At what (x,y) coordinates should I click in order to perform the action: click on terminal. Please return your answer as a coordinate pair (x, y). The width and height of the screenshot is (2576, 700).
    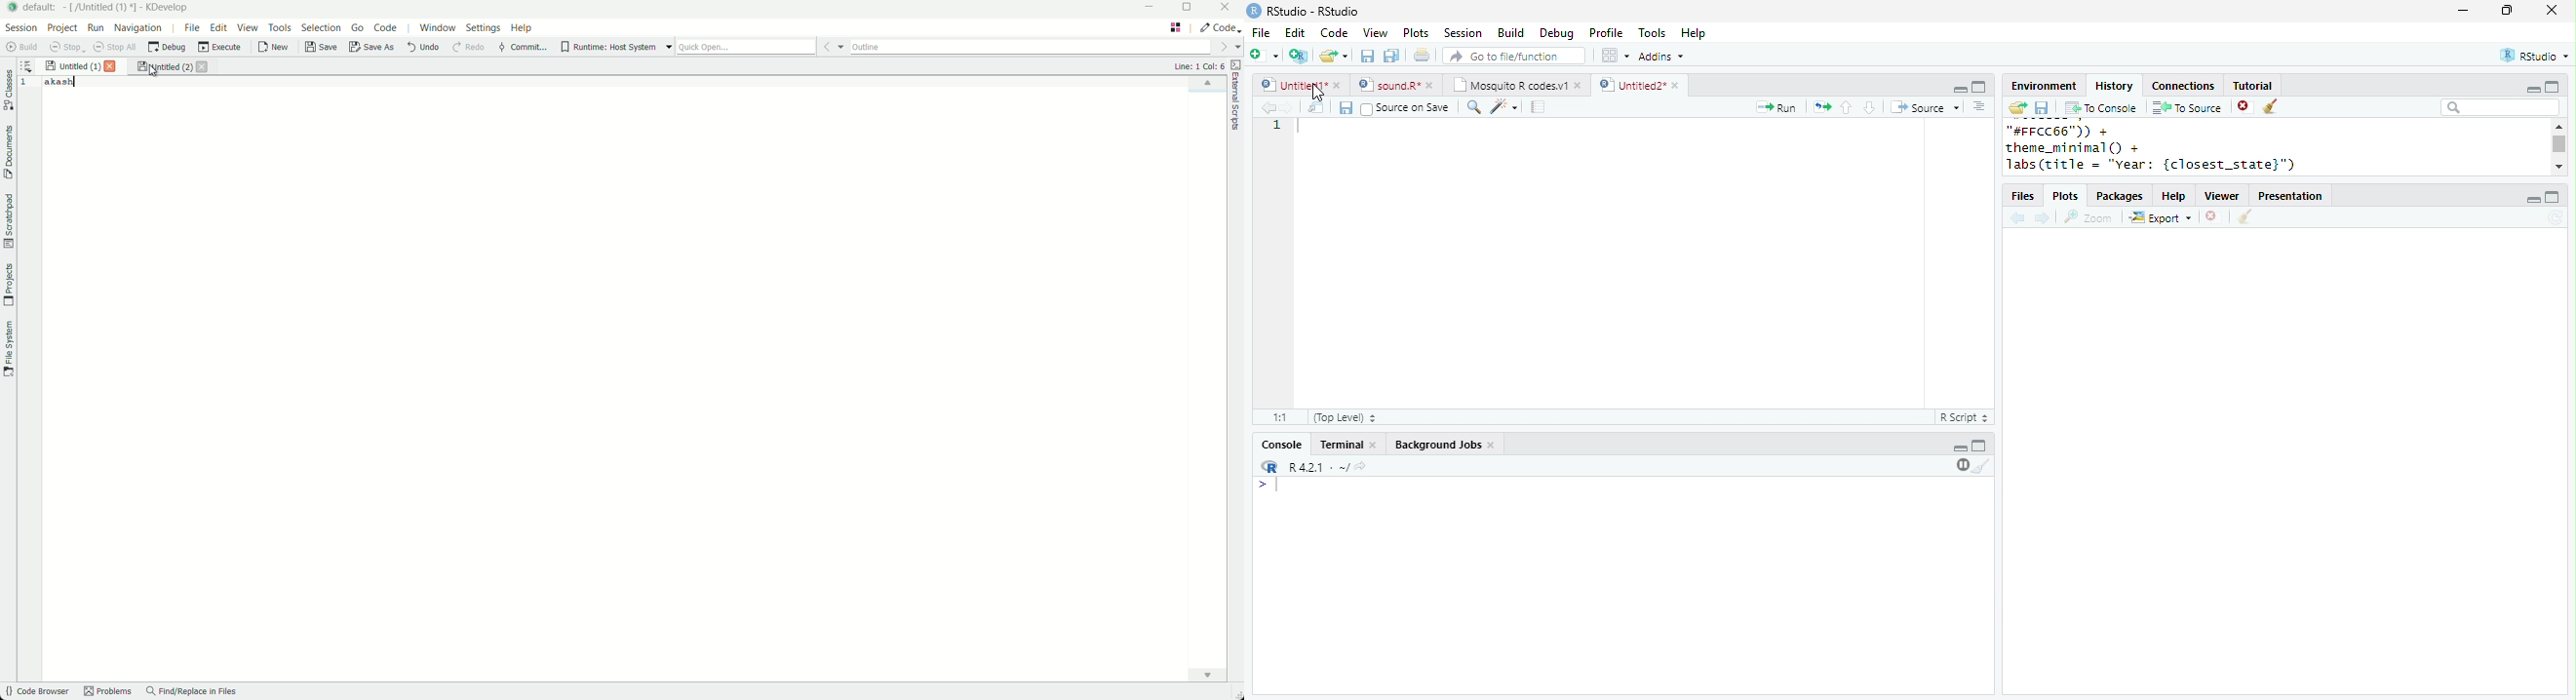
    Looking at the image, I should click on (1339, 446).